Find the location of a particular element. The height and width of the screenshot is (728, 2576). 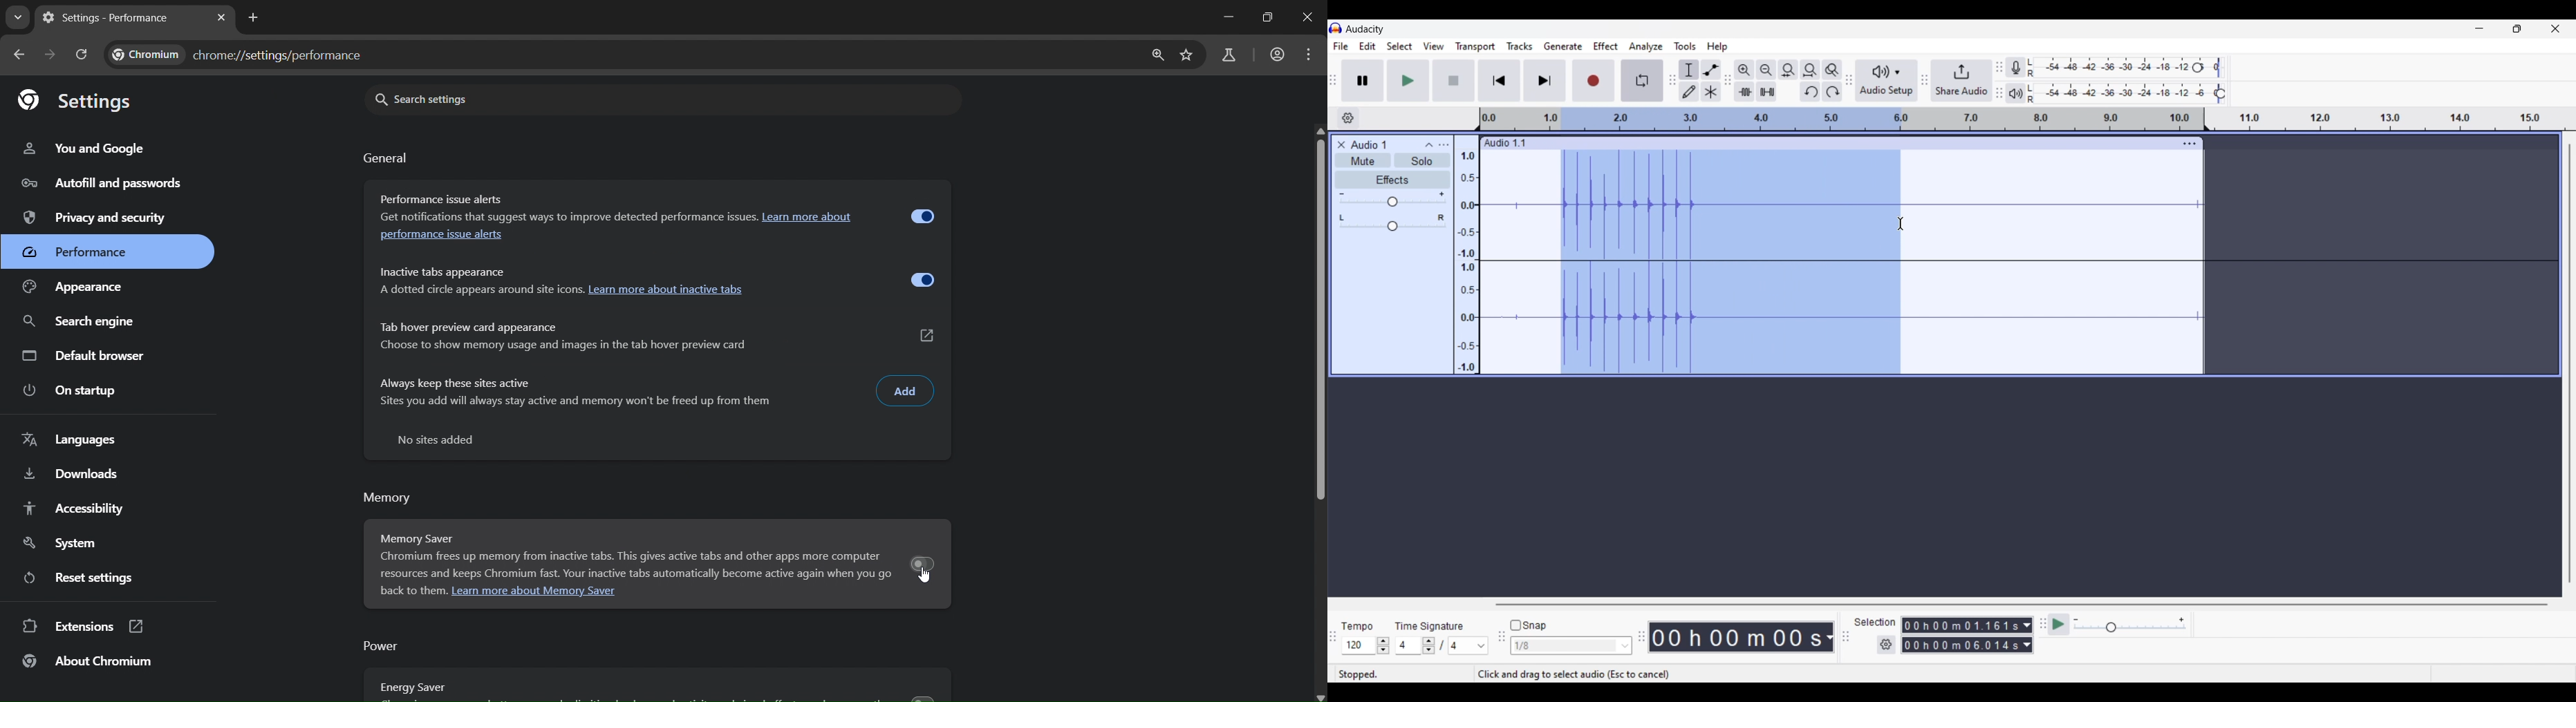

link is located at coordinates (928, 336).